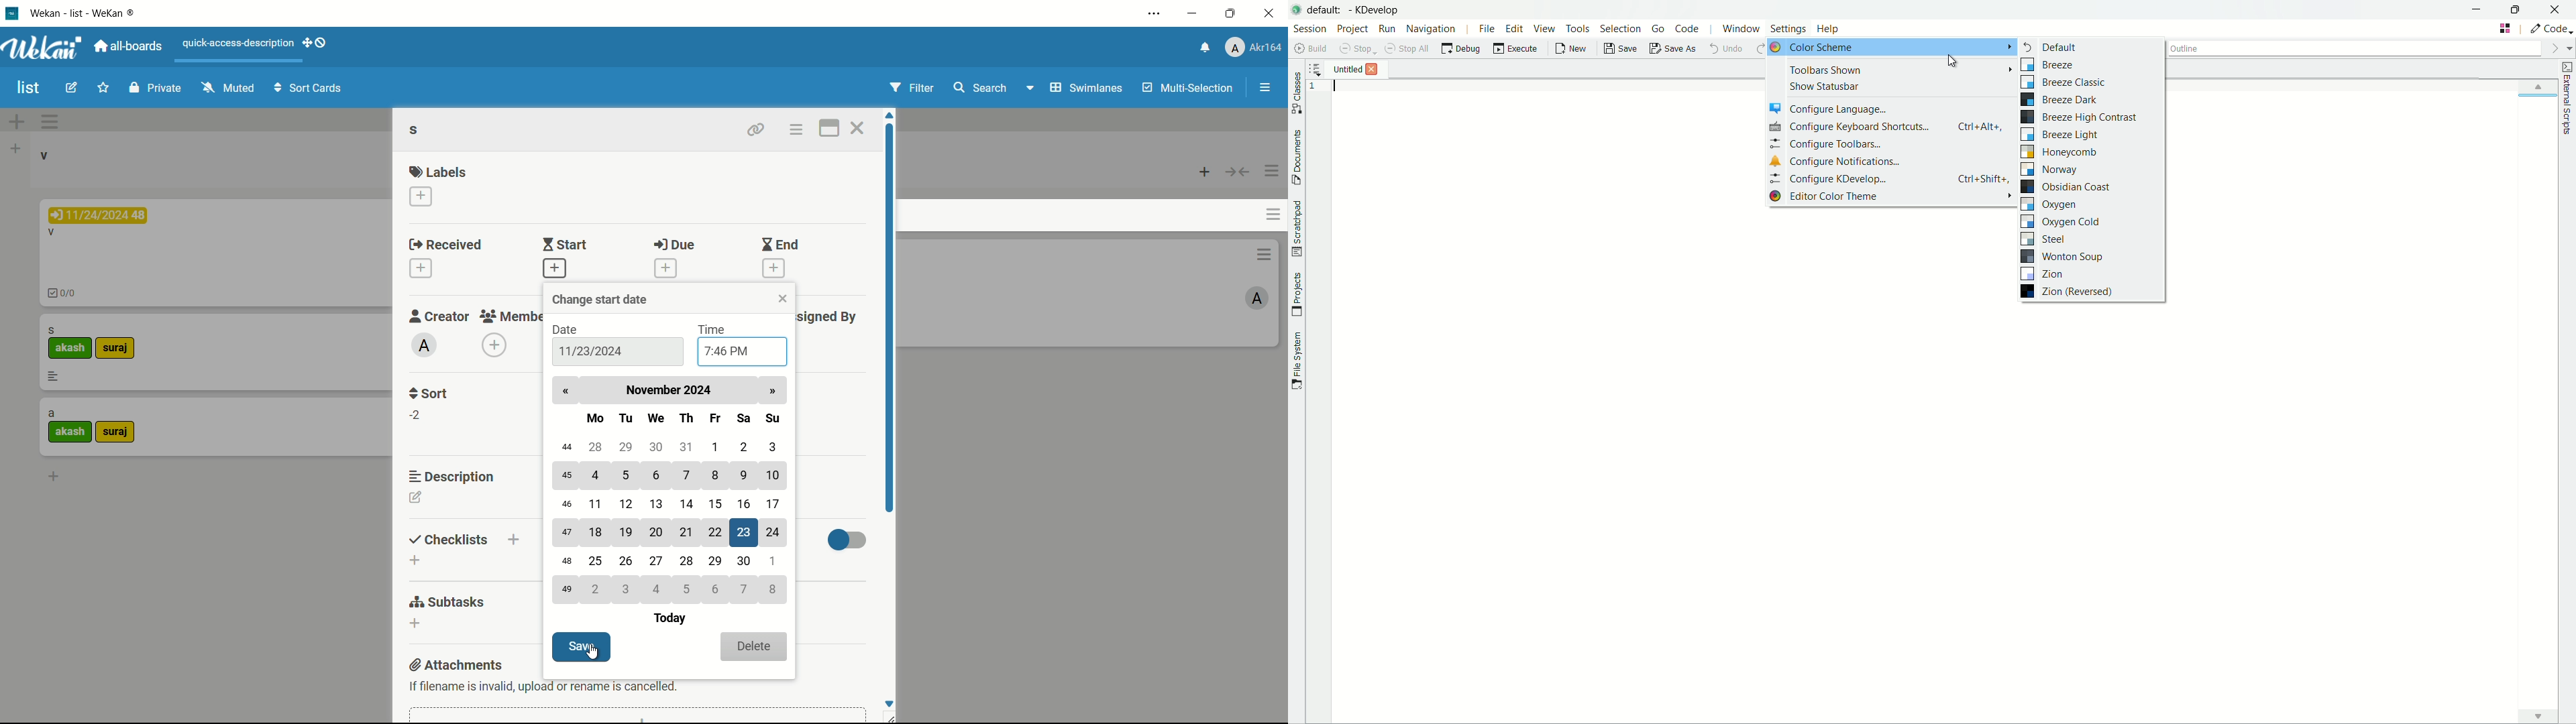 Image resolution: width=2576 pixels, height=728 pixels. What do you see at coordinates (2060, 133) in the screenshot?
I see `breeze light` at bounding box center [2060, 133].